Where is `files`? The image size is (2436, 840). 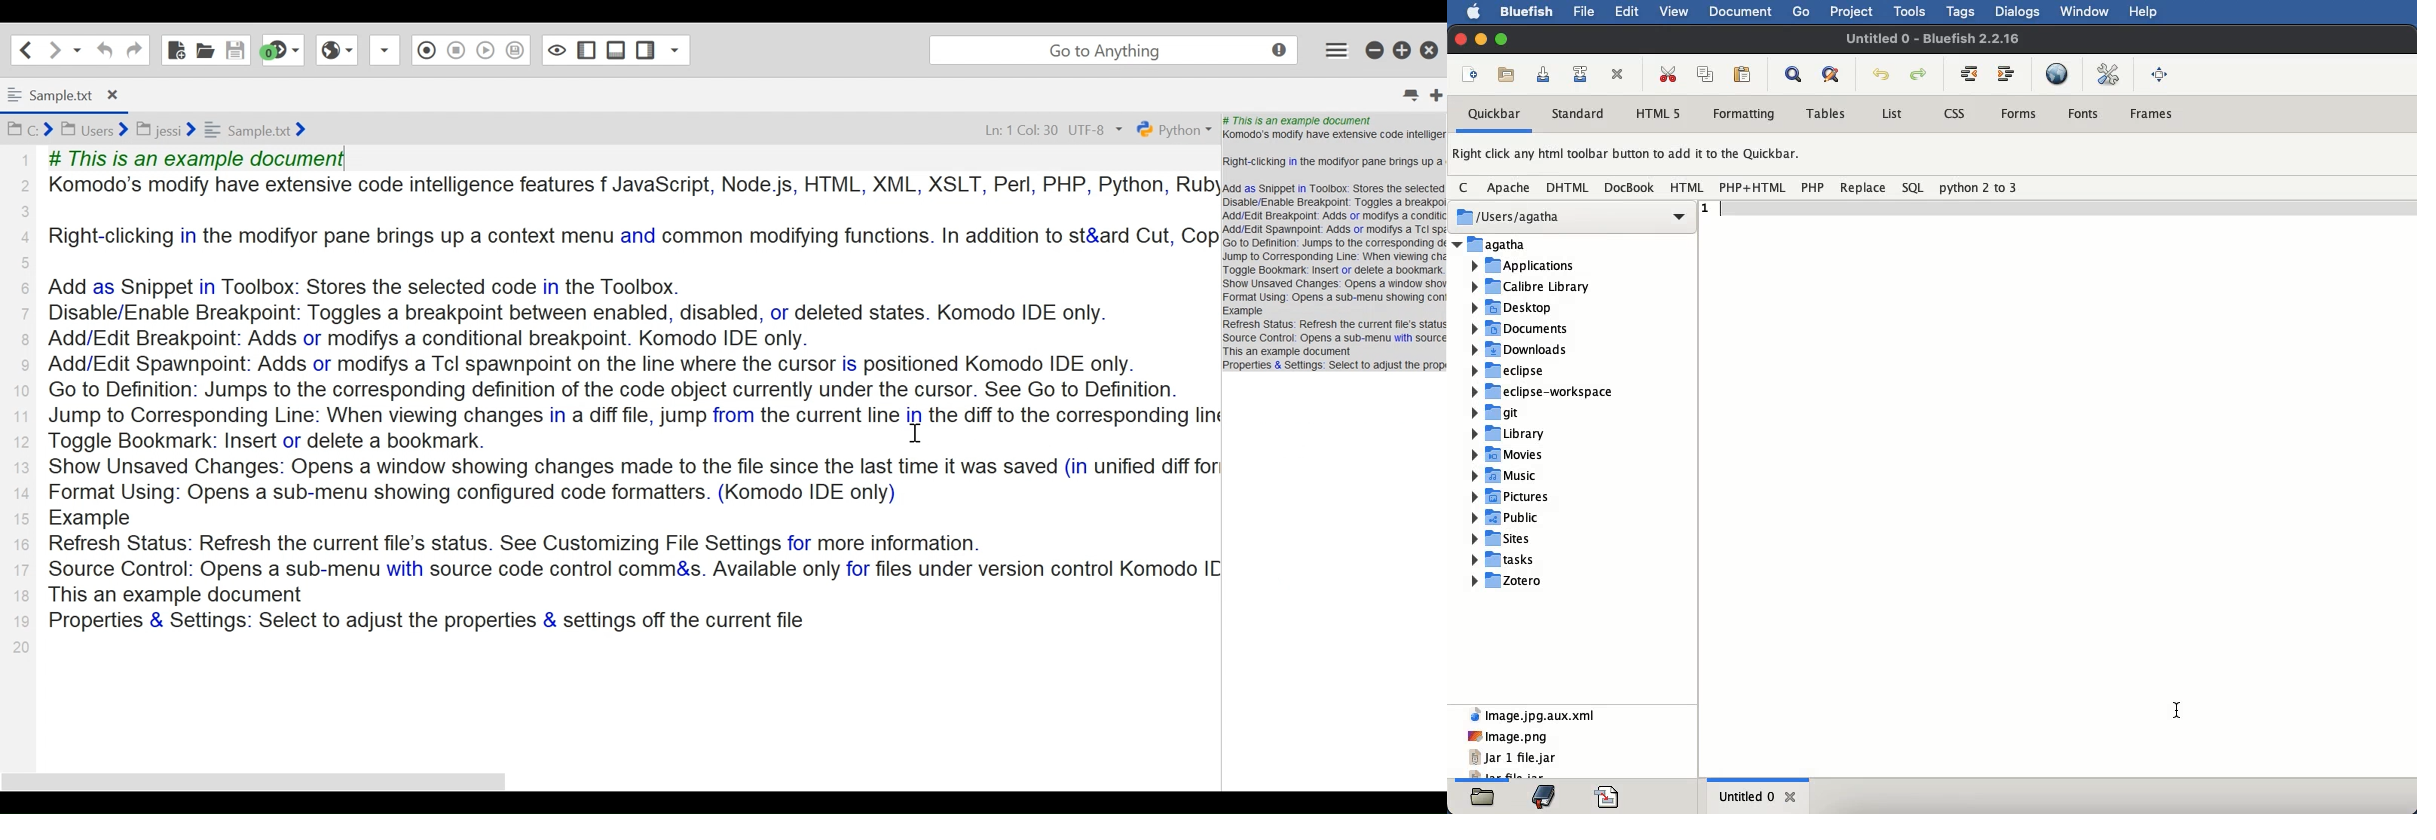 files is located at coordinates (1549, 427).